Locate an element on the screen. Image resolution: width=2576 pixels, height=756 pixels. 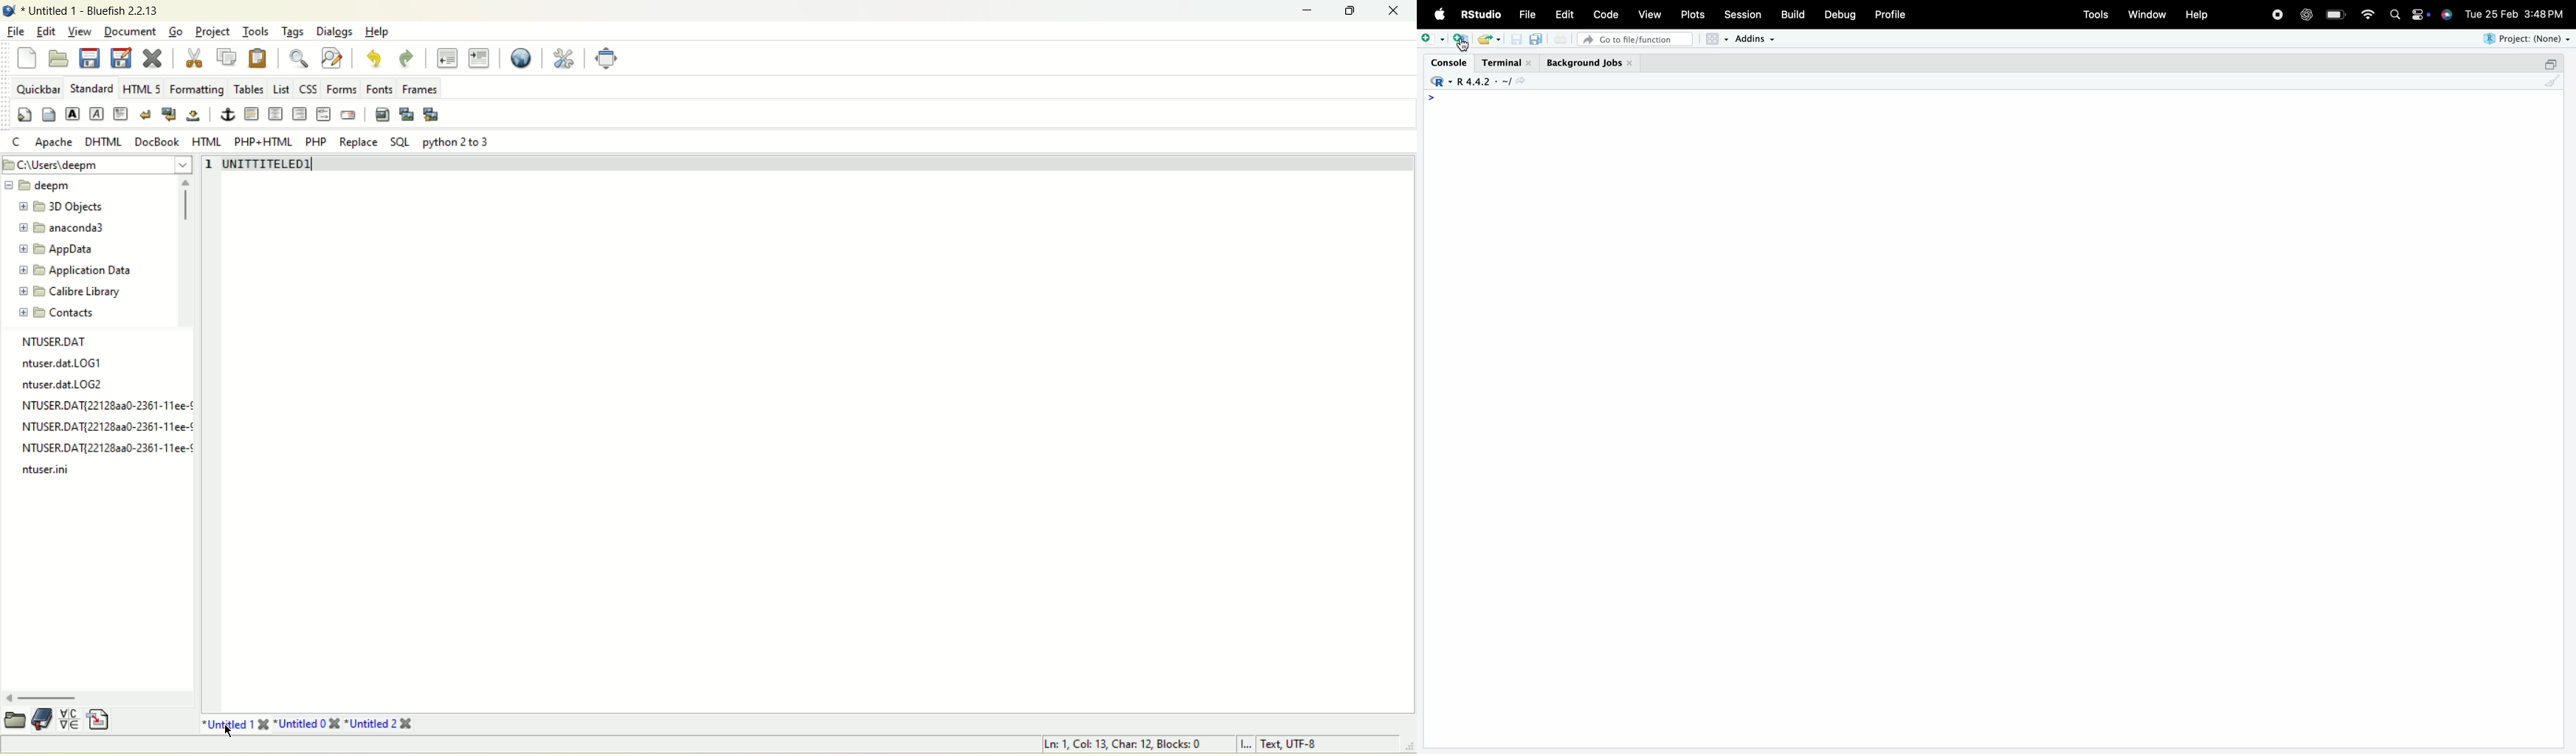
calibre library is located at coordinates (72, 290).